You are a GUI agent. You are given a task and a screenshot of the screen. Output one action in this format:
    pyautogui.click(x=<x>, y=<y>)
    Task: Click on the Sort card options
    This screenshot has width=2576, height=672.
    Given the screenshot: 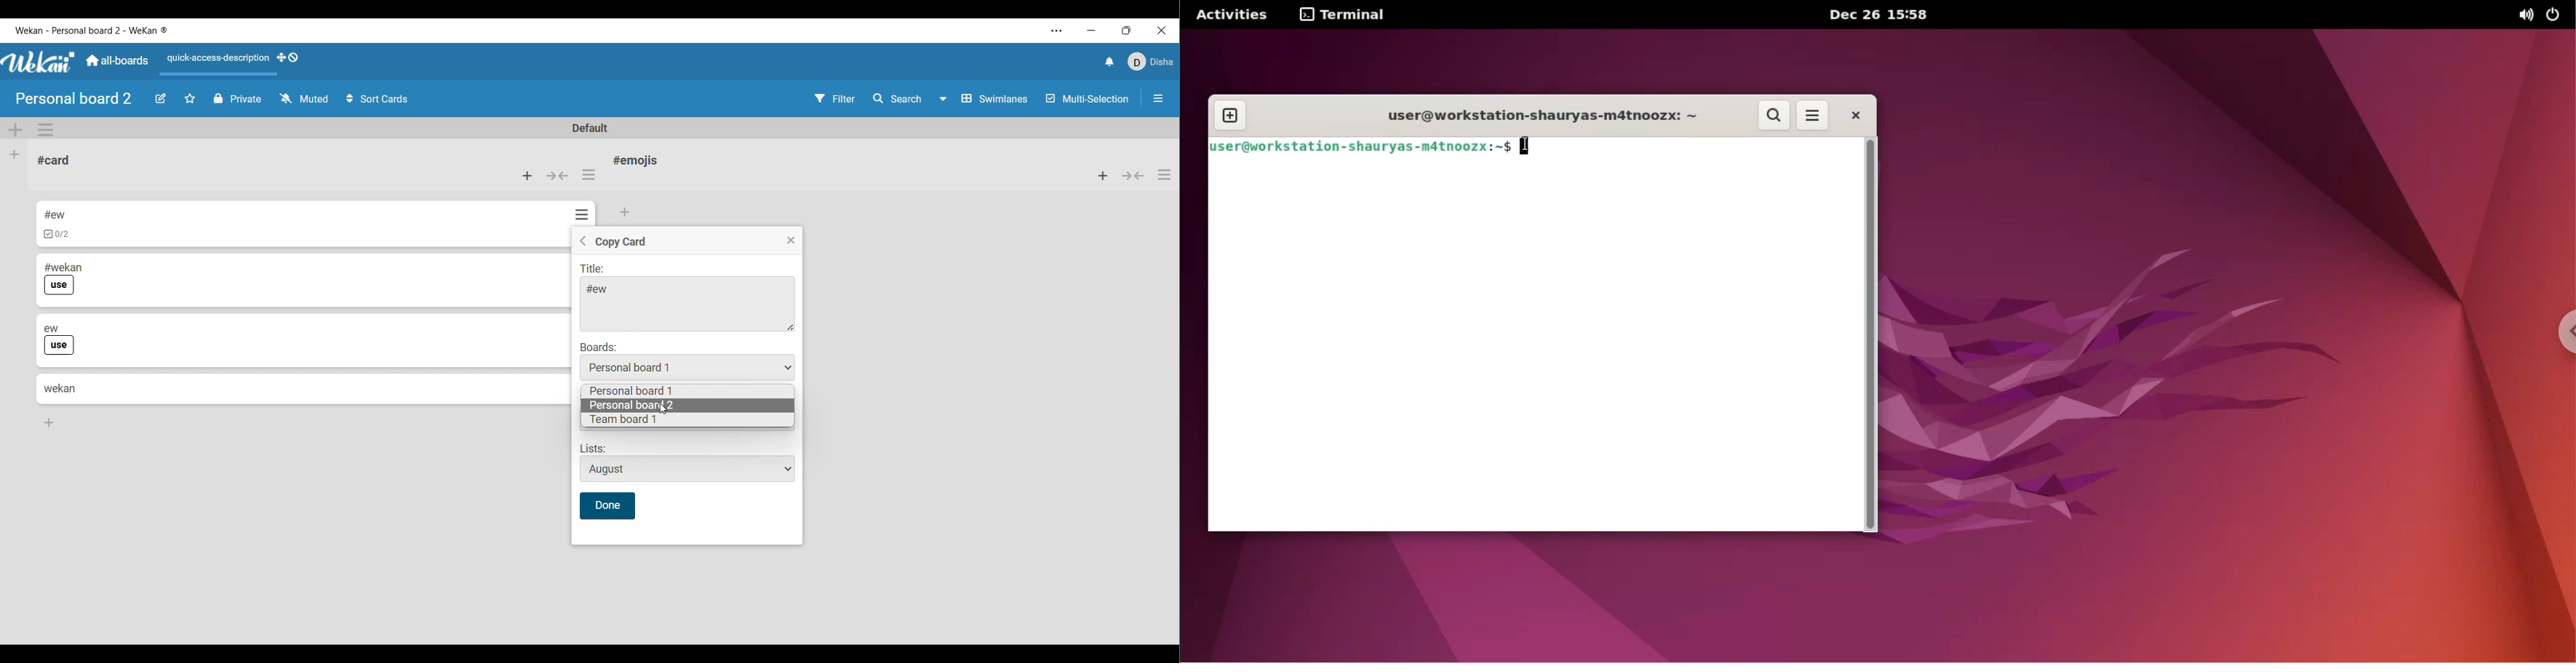 What is the action you would take?
    pyautogui.click(x=378, y=99)
    